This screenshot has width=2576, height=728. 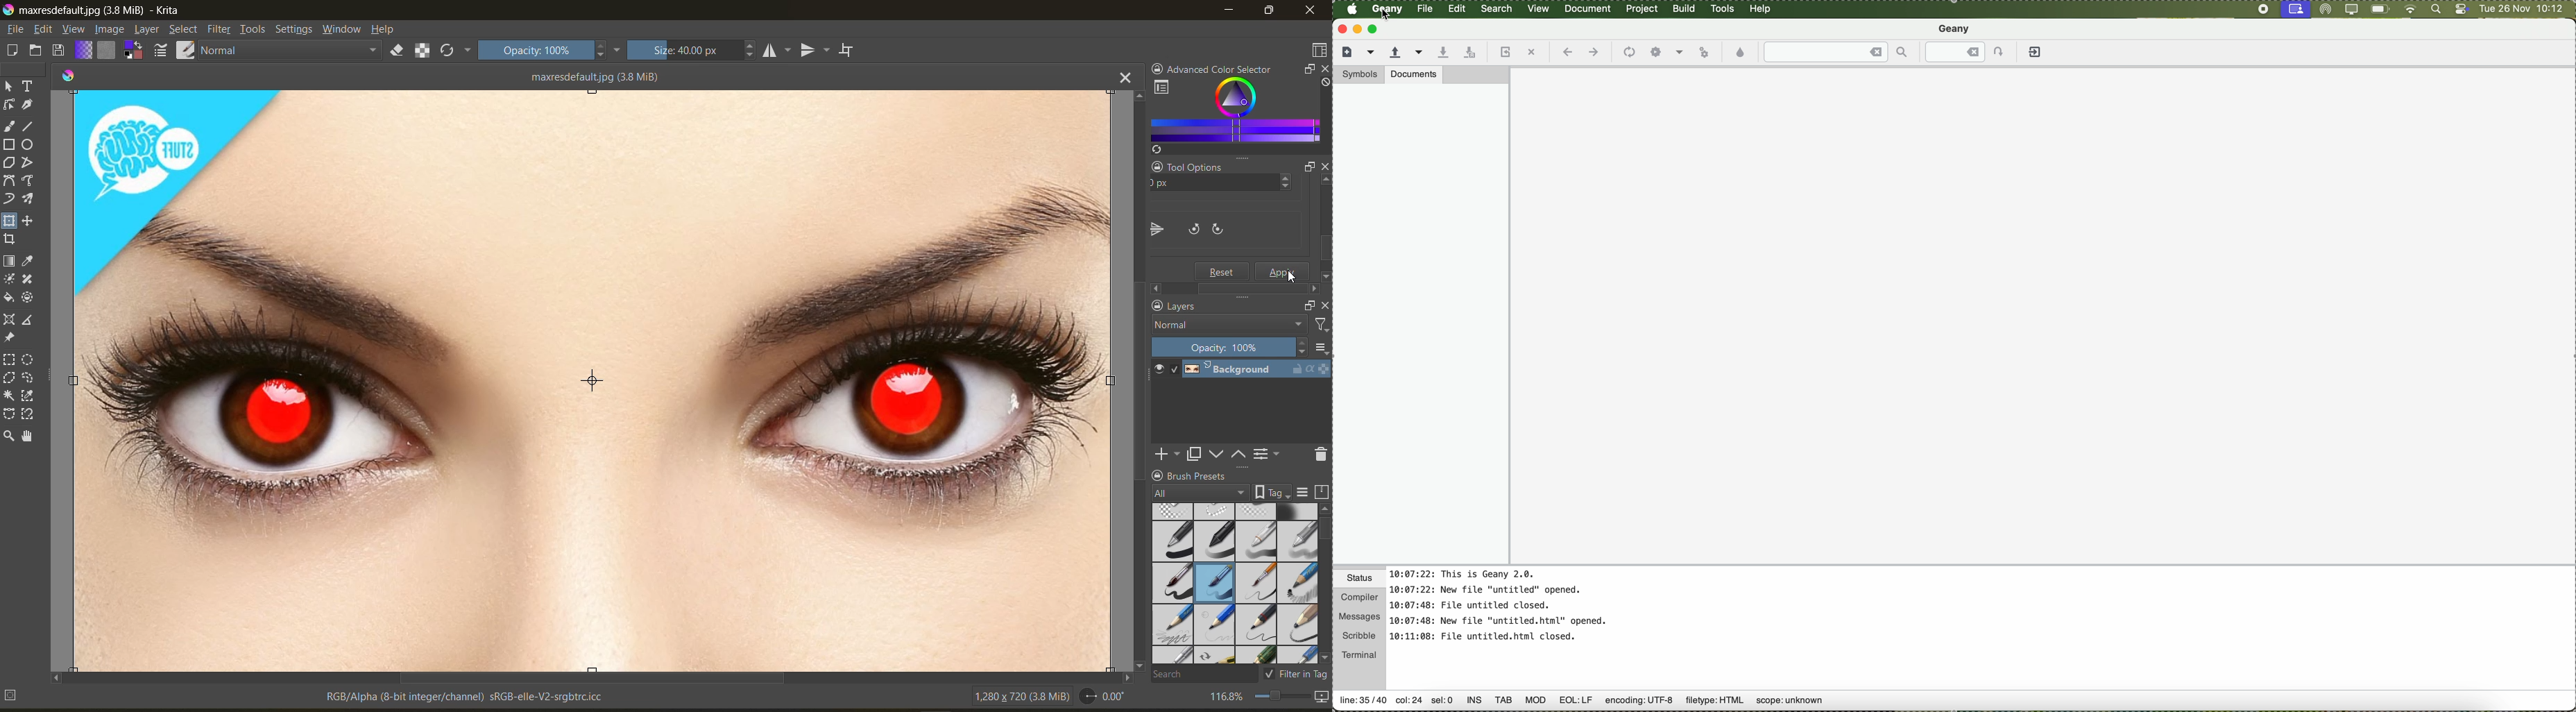 I want to click on Scroll bar, so click(x=1327, y=232).